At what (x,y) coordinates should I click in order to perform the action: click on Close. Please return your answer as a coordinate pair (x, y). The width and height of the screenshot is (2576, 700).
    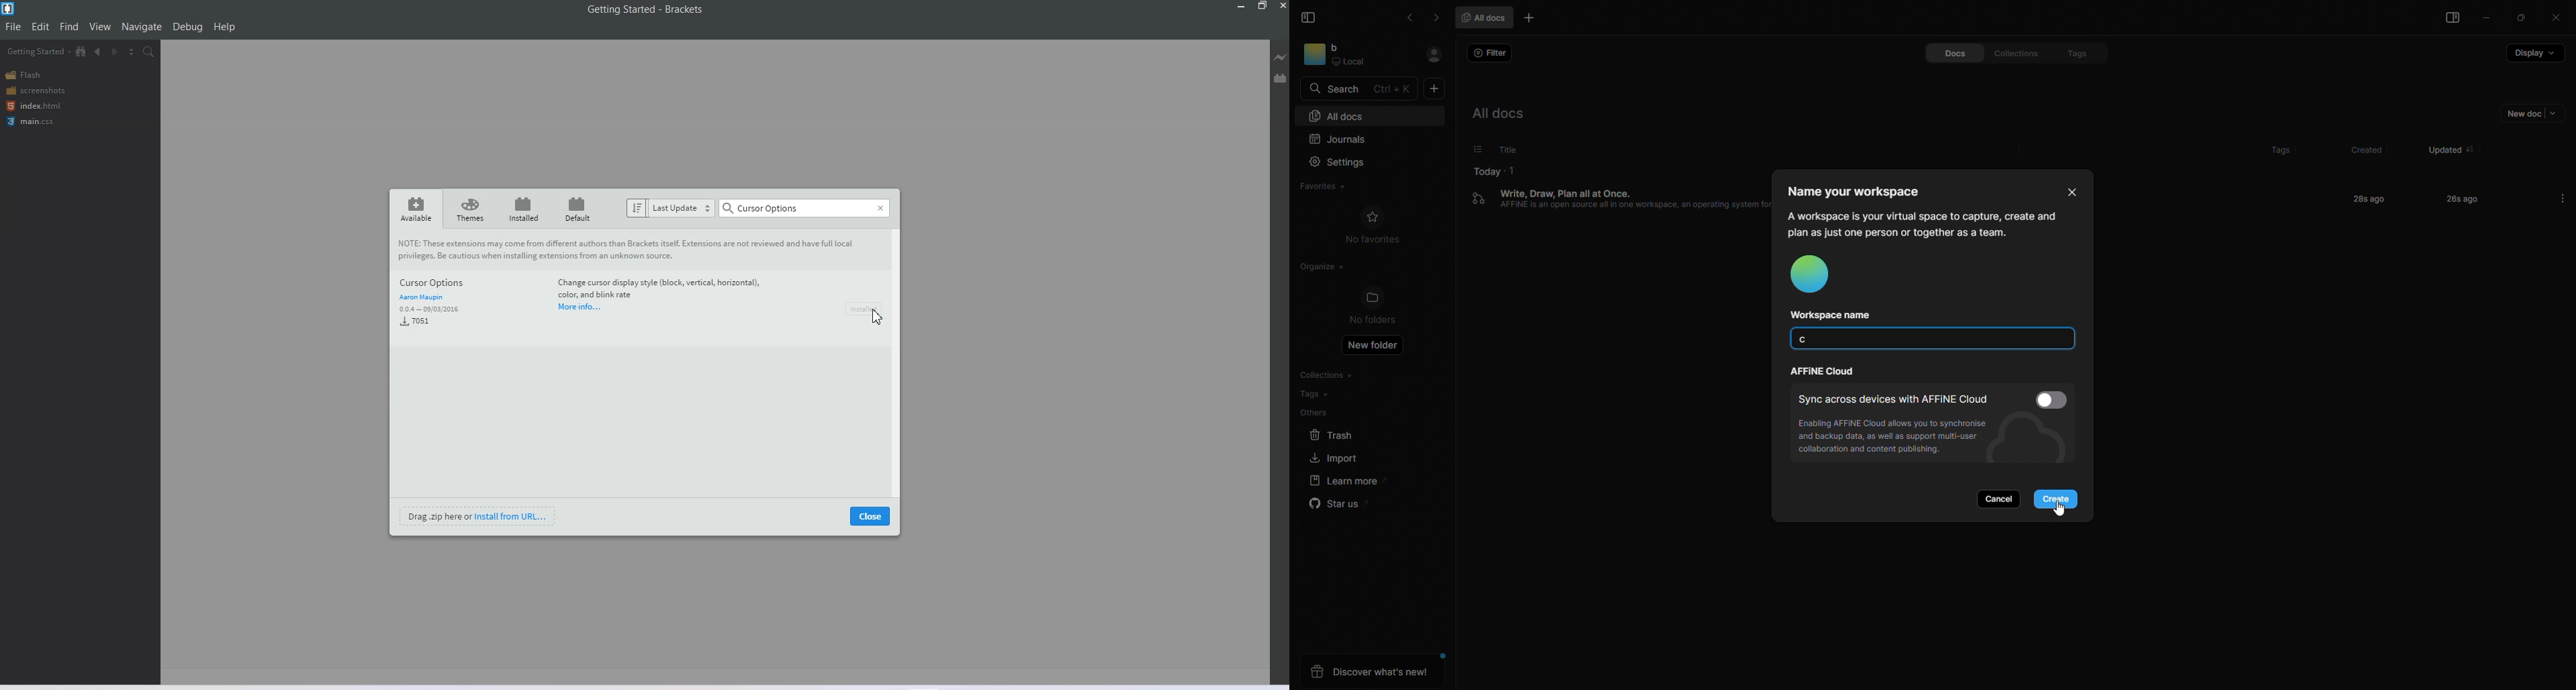
    Looking at the image, I should click on (1281, 6).